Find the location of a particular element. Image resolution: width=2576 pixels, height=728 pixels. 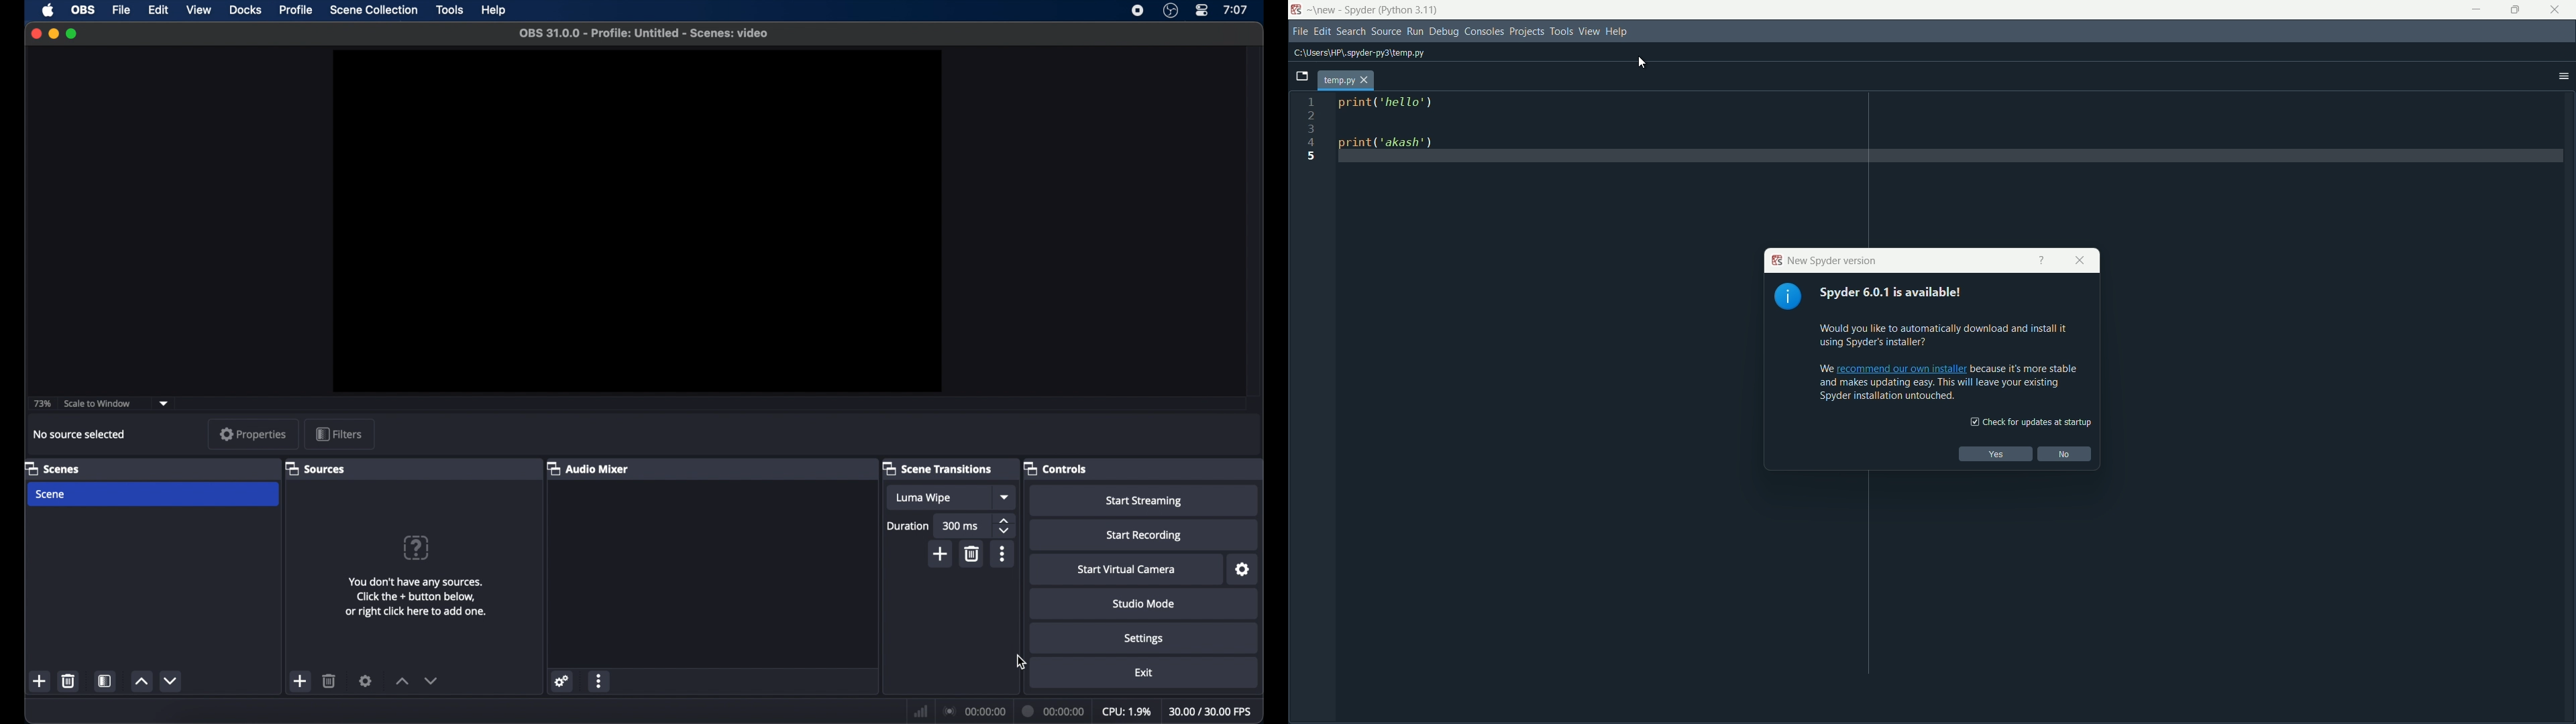

new is located at coordinates (1324, 10).